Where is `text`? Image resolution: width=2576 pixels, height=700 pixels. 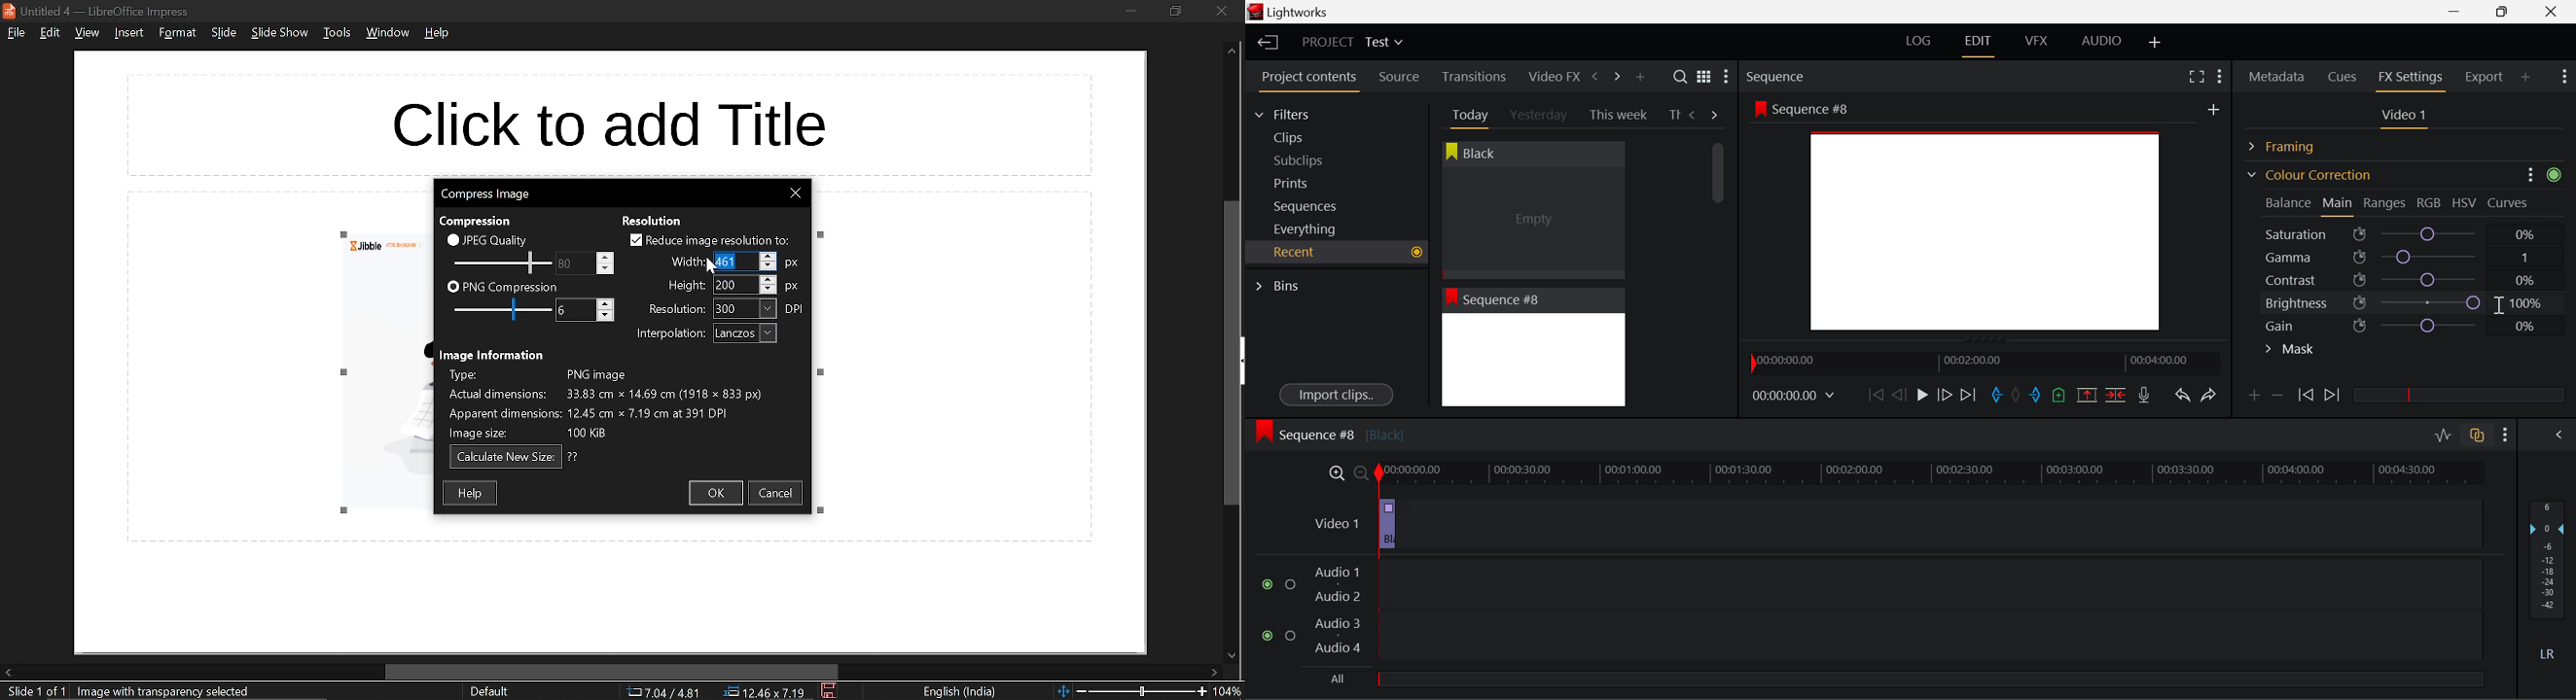 text is located at coordinates (676, 308).